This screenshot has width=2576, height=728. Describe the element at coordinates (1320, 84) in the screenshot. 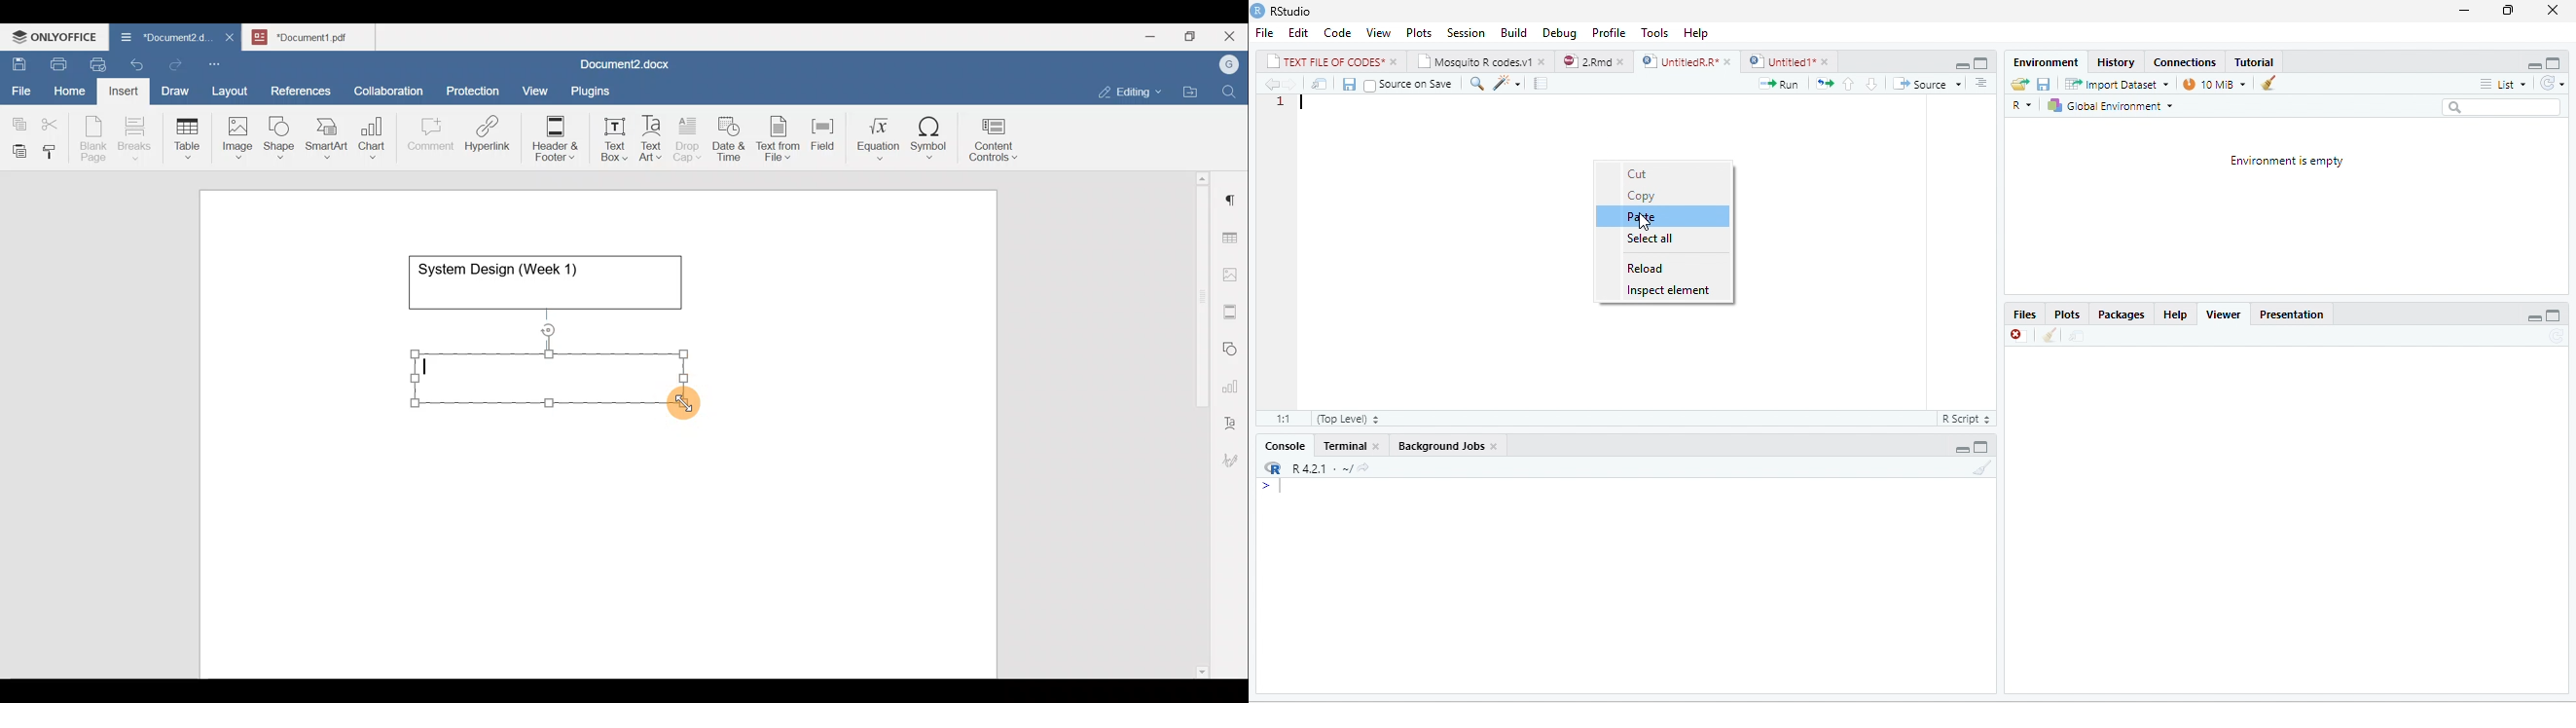

I see `move` at that location.